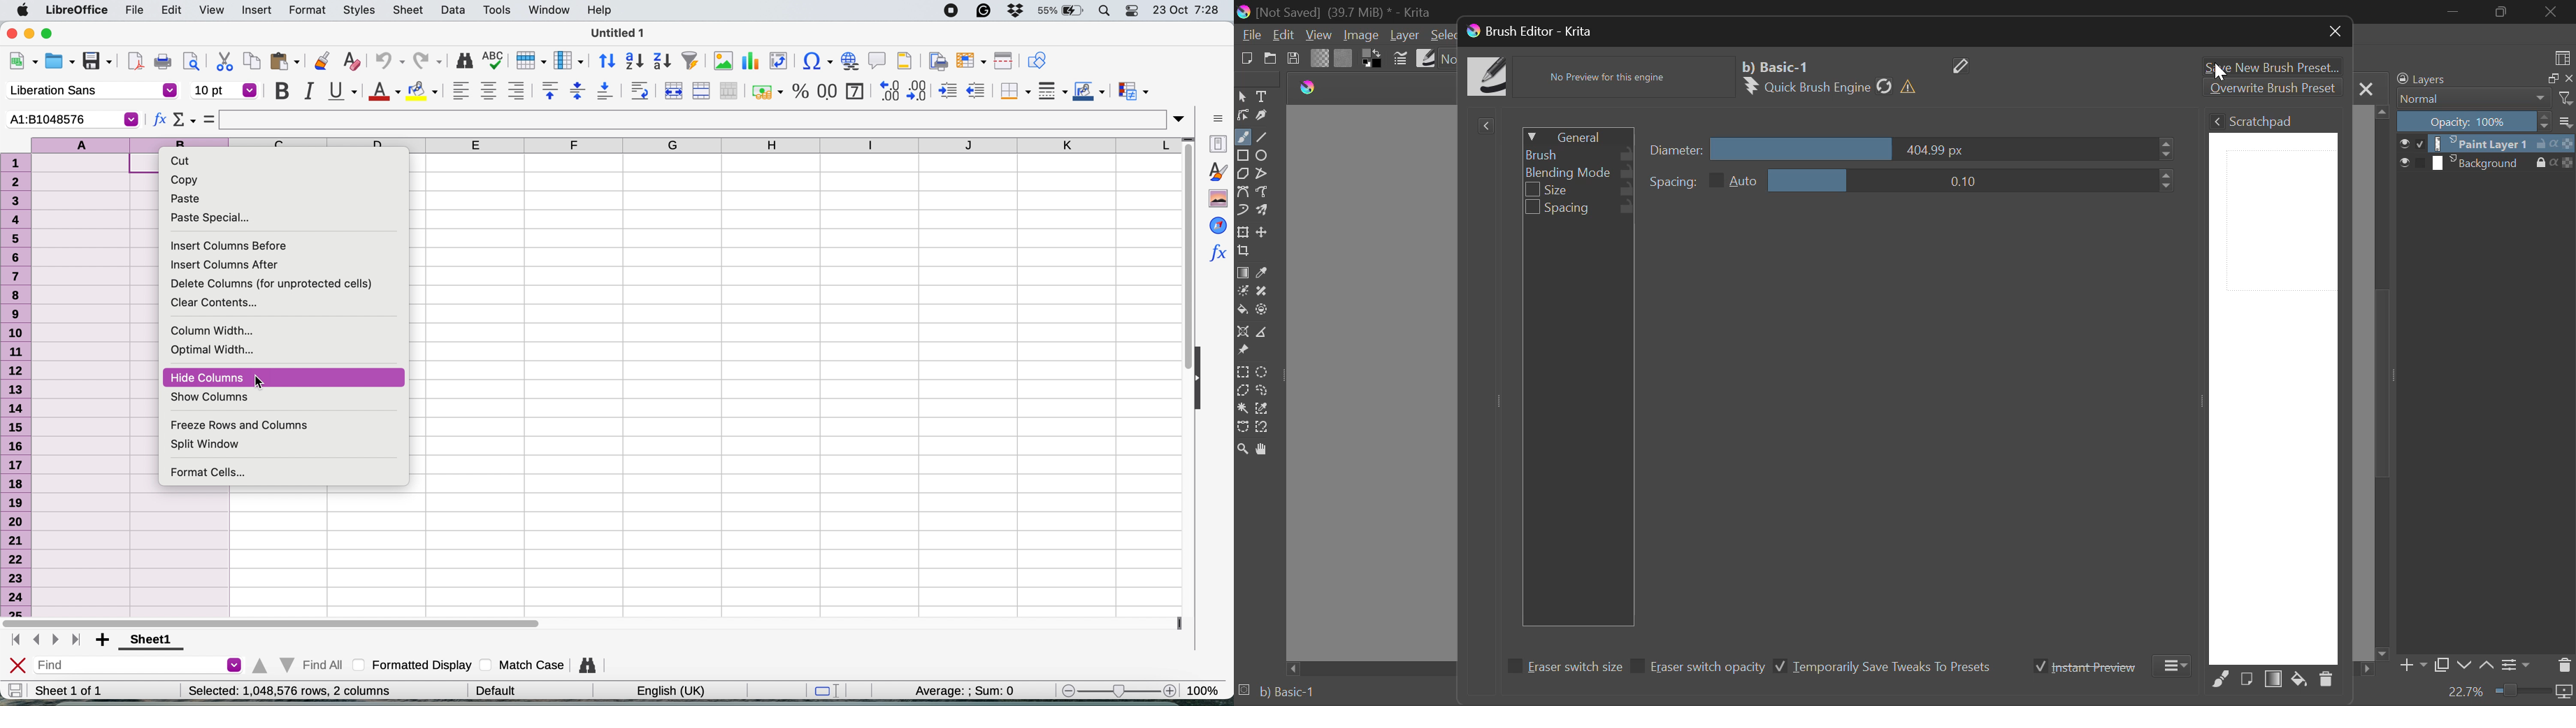 This screenshot has height=728, width=2576. Describe the element at coordinates (1263, 450) in the screenshot. I see `Pan` at that location.